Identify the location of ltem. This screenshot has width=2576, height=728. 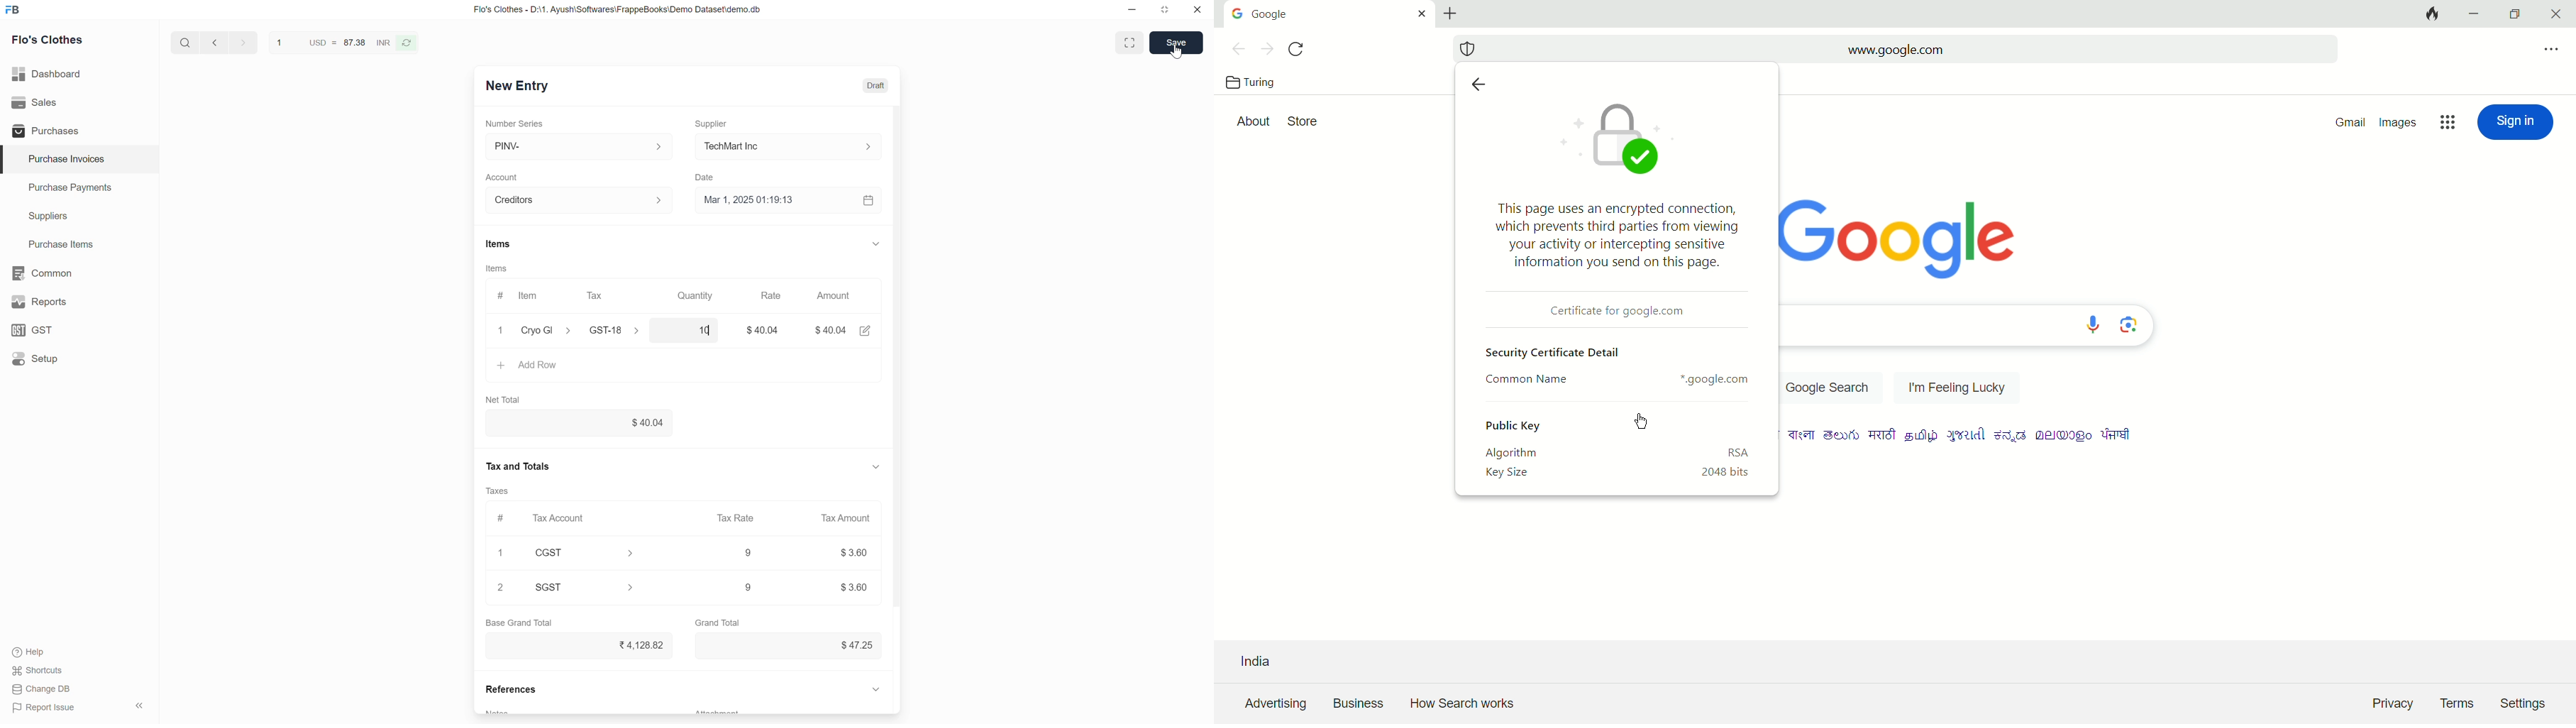
(531, 297).